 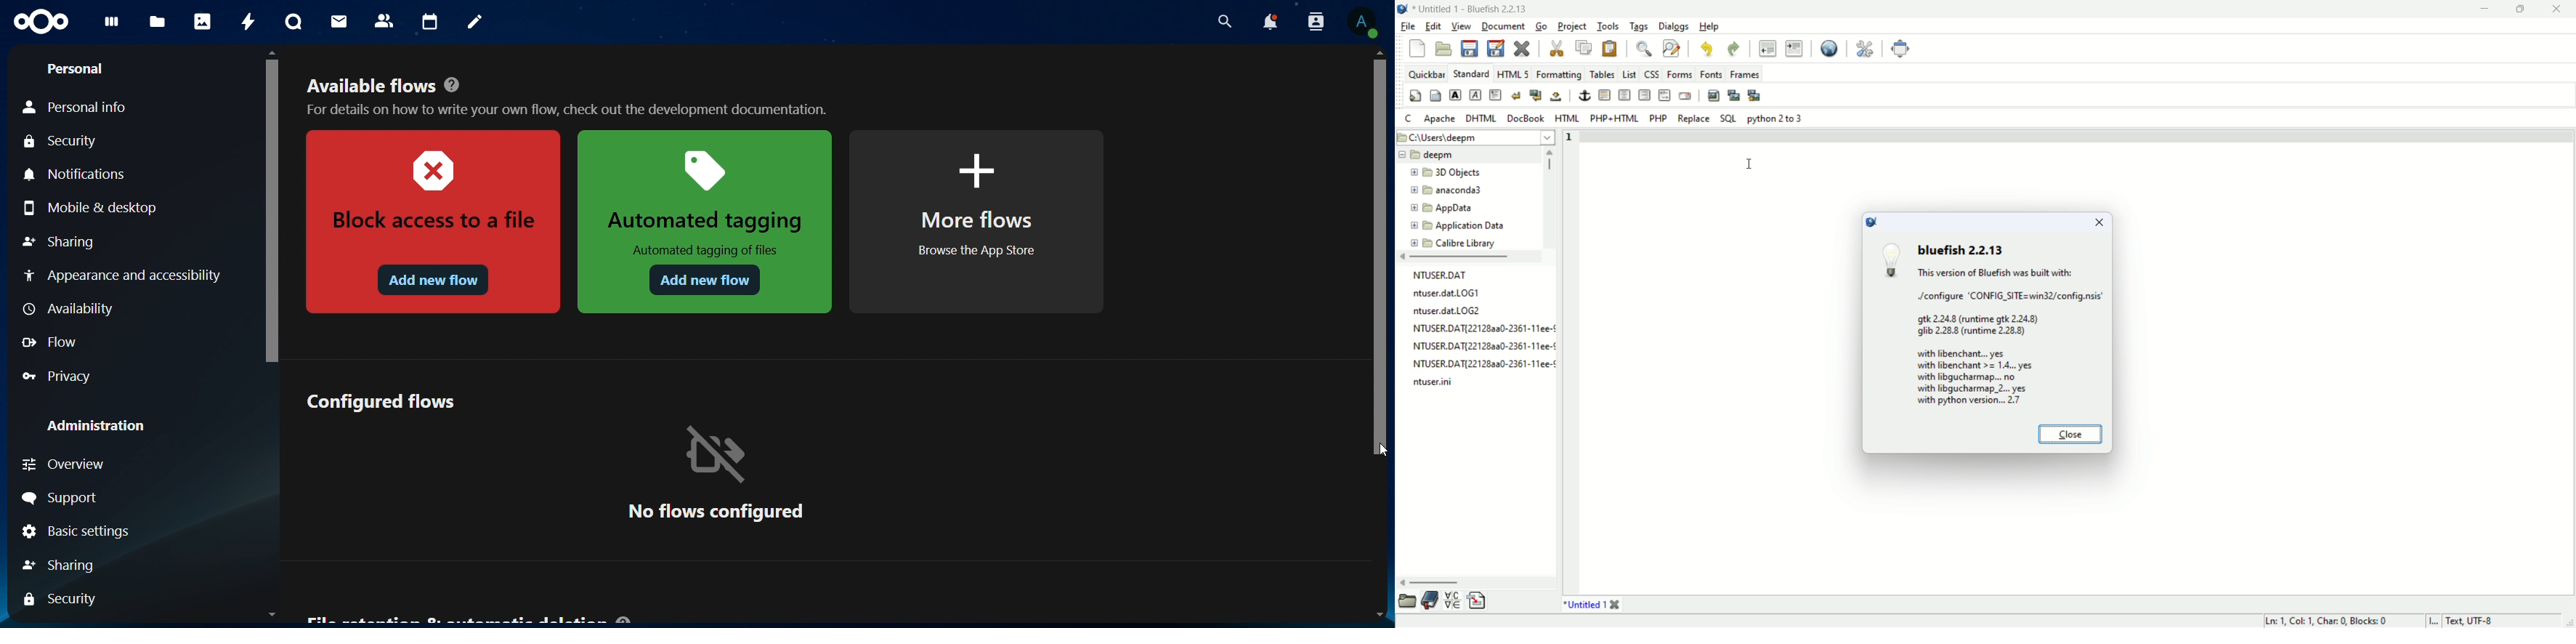 What do you see at coordinates (1793, 47) in the screenshot?
I see `indent` at bounding box center [1793, 47].